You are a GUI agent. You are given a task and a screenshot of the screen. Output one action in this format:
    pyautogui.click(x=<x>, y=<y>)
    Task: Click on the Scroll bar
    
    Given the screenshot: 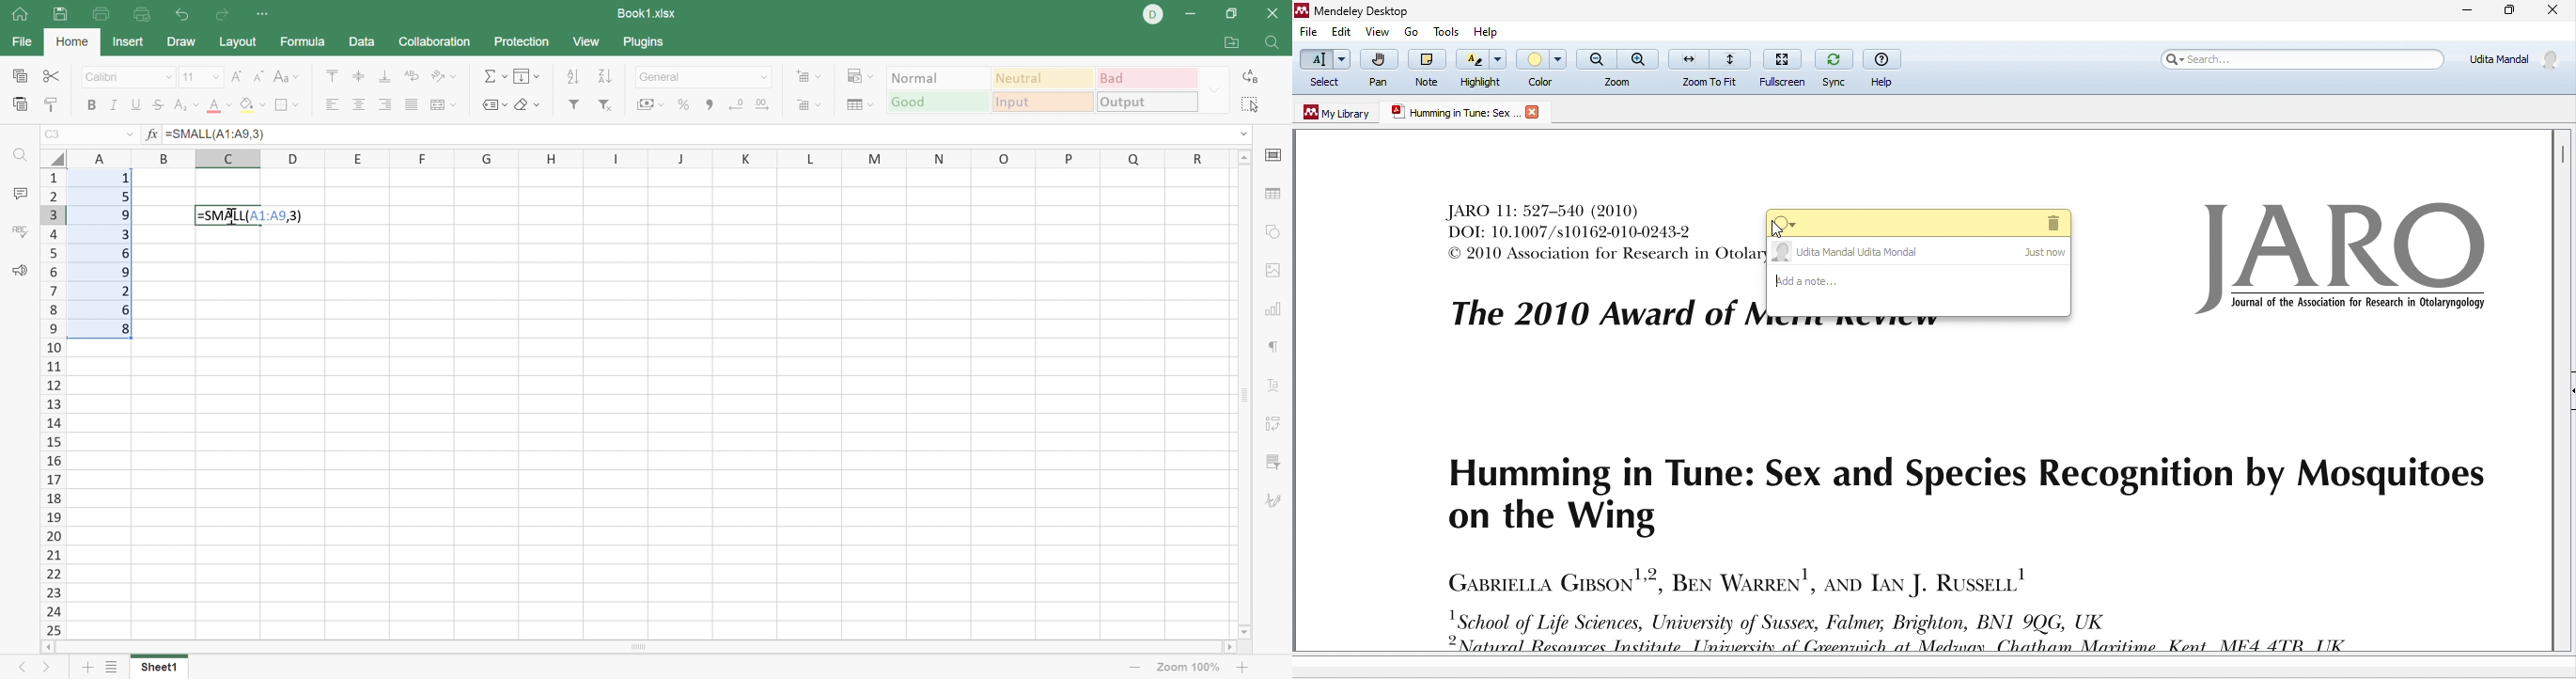 What is the action you would take?
    pyautogui.click(x=639, y=647)
    